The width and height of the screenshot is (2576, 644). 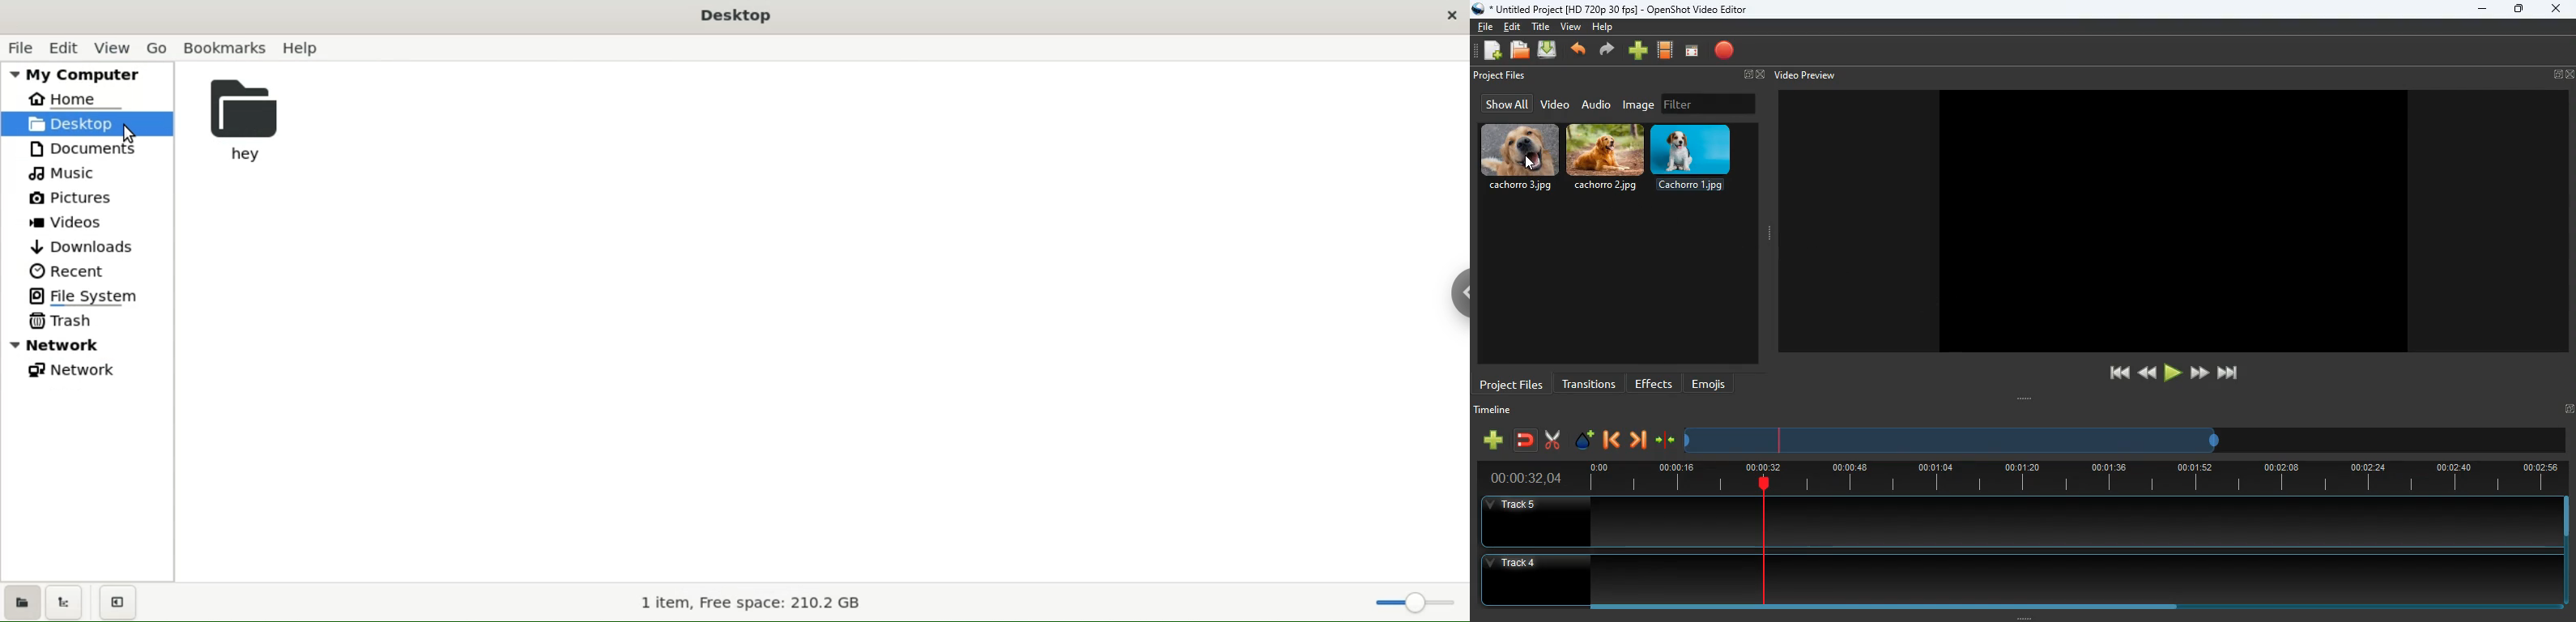 What do you see at coordinates (1697, 158) in the screenshot?
I see `cachorro.1.jpg` at bounding box center [1697, 158].